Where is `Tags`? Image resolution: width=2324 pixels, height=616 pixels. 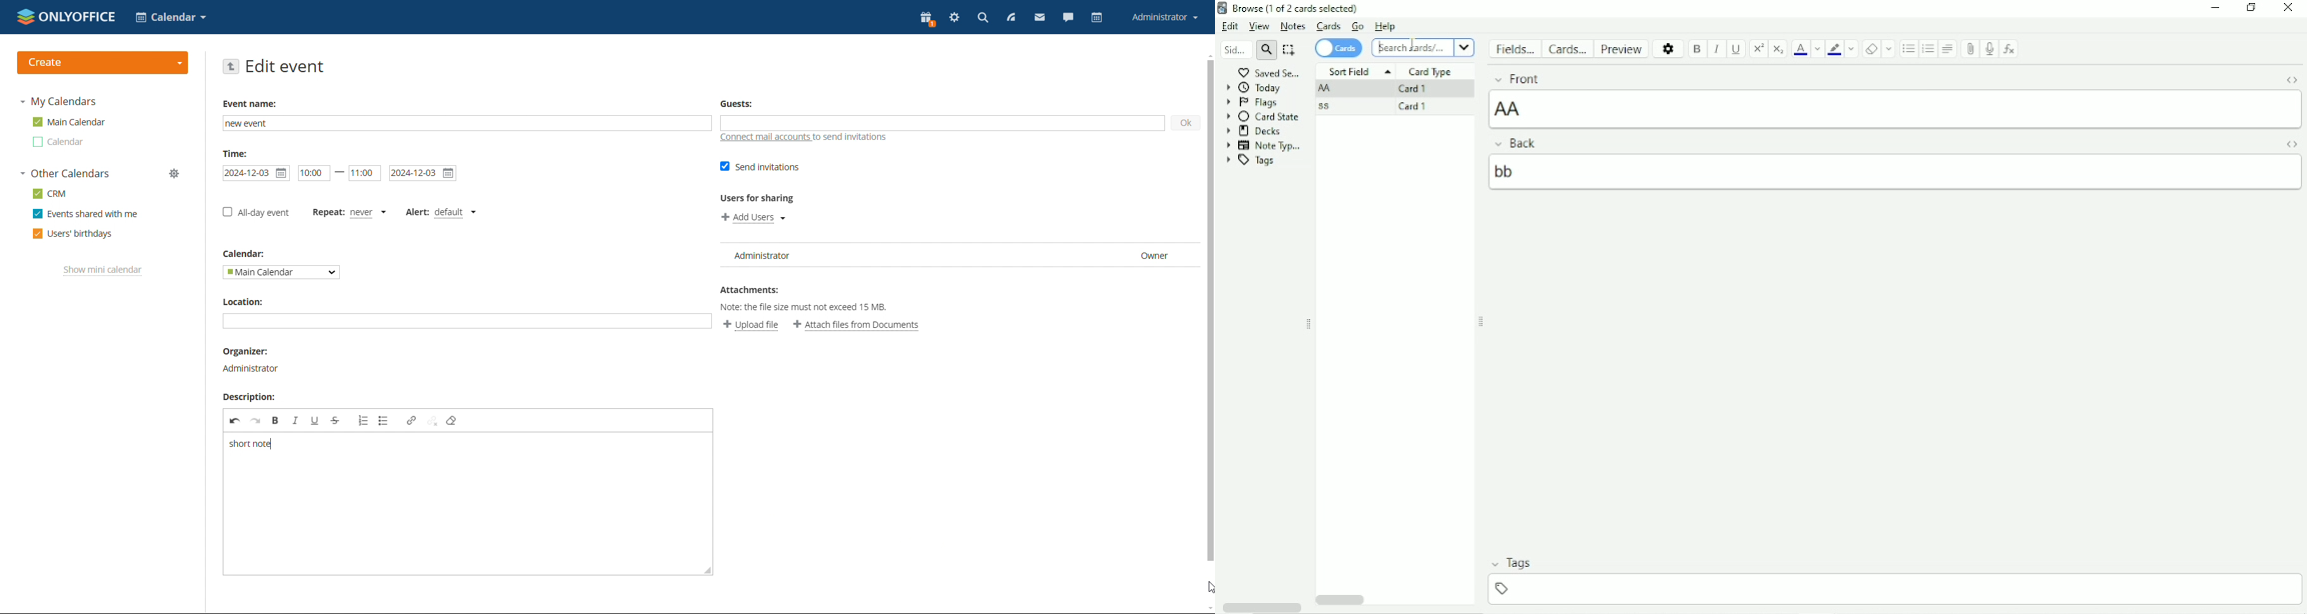
Tags is located at coordinates (1252, 161).